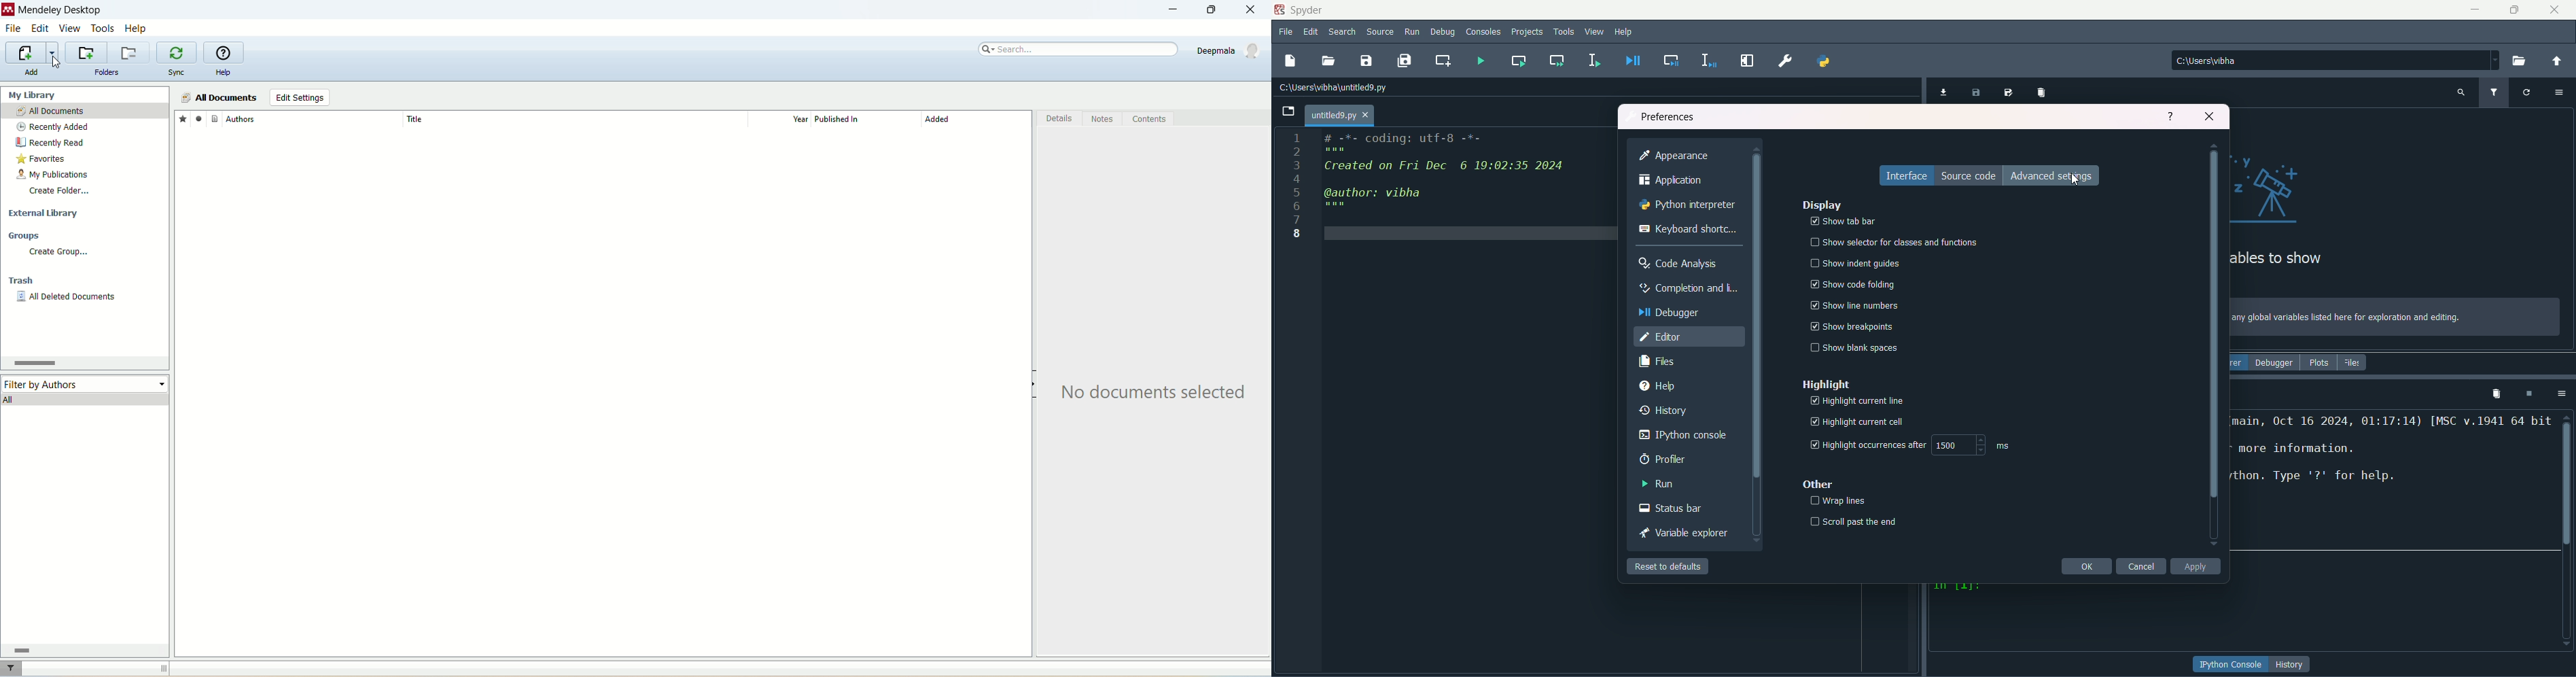 Image resolution: width=2576 pixels, height=700 pixels. What do you see at coordinates (1662, 337) in the screenshot?
I see `editor` at bounding box center [1662, 337].